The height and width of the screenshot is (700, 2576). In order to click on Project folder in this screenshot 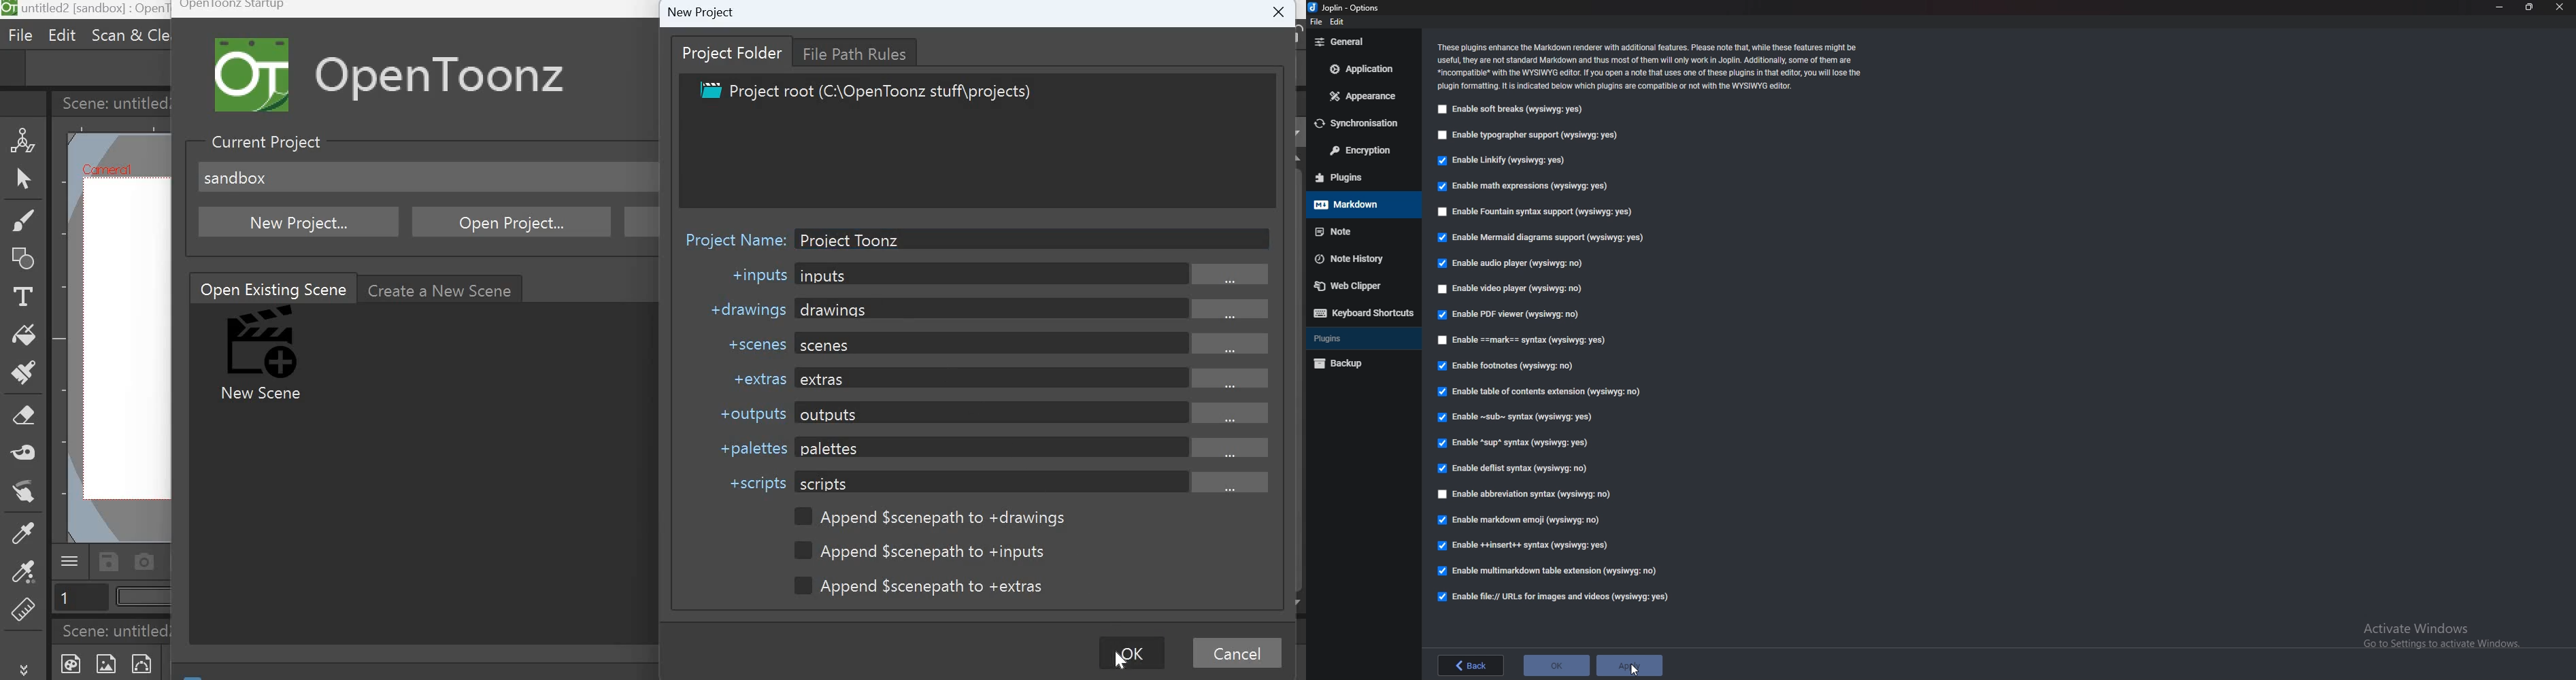, I will do `click(733, 52)`.